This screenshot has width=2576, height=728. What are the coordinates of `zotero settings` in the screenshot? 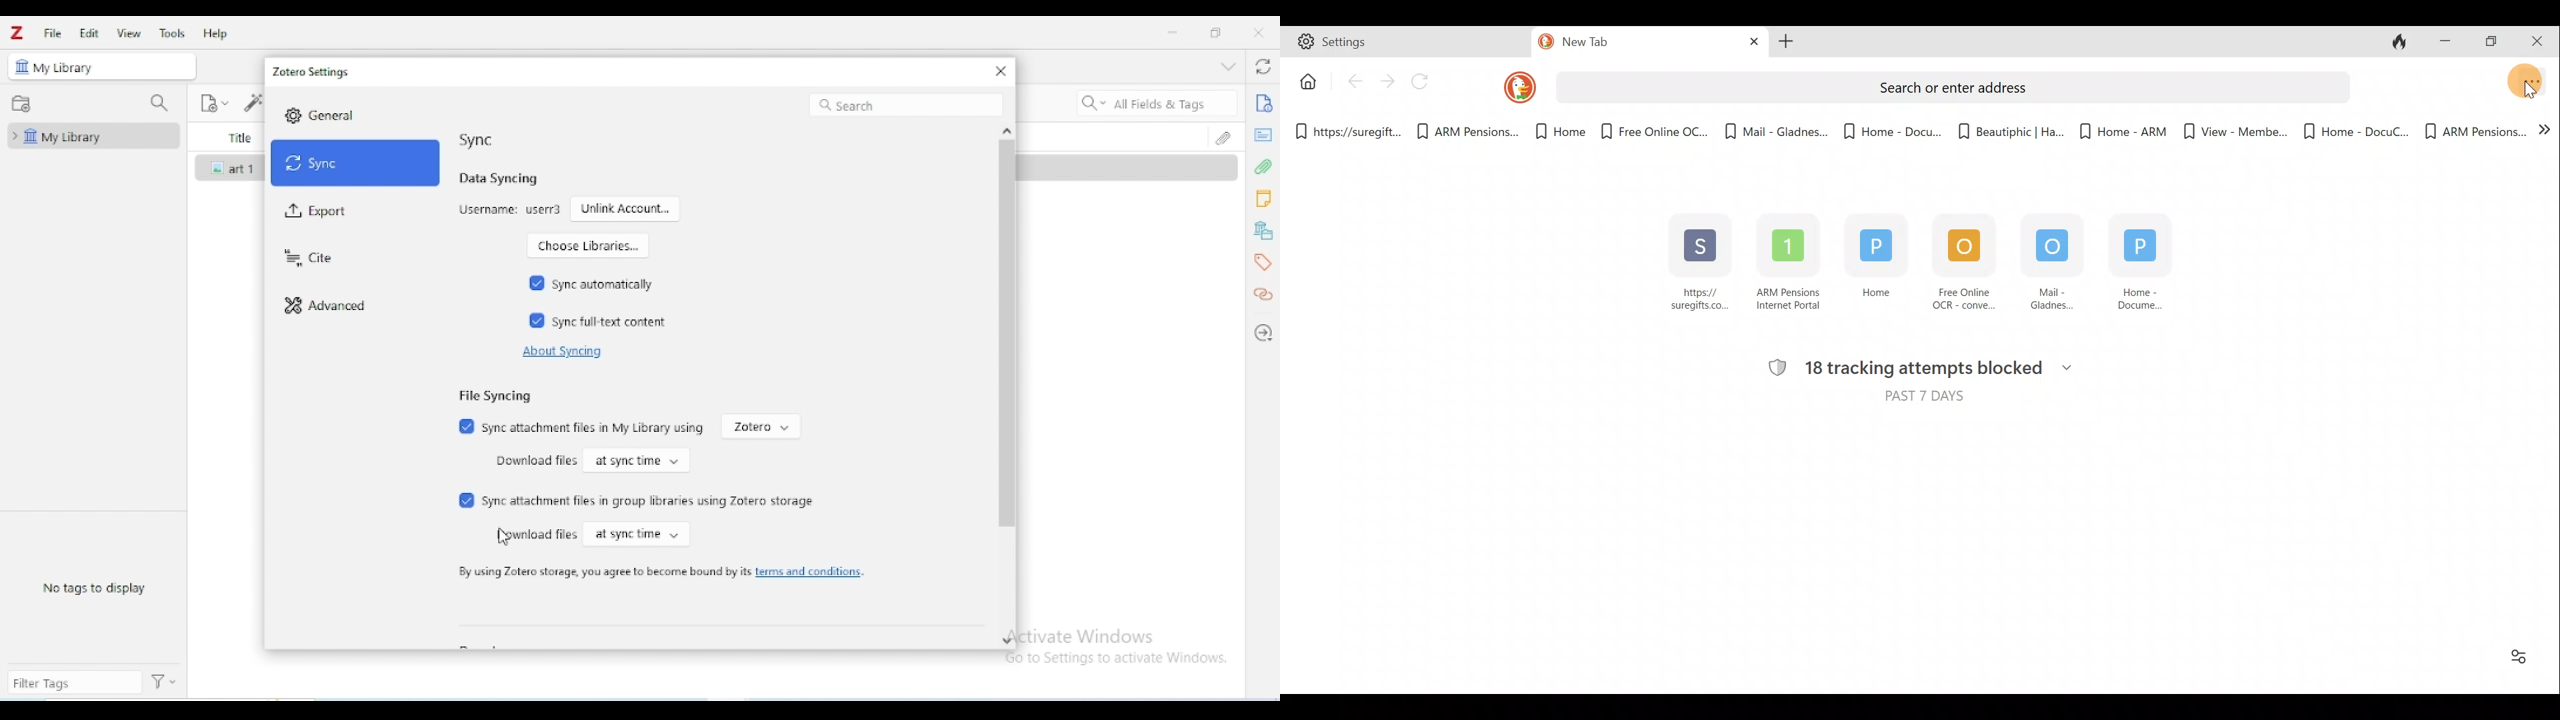 It's located at (312, 72).